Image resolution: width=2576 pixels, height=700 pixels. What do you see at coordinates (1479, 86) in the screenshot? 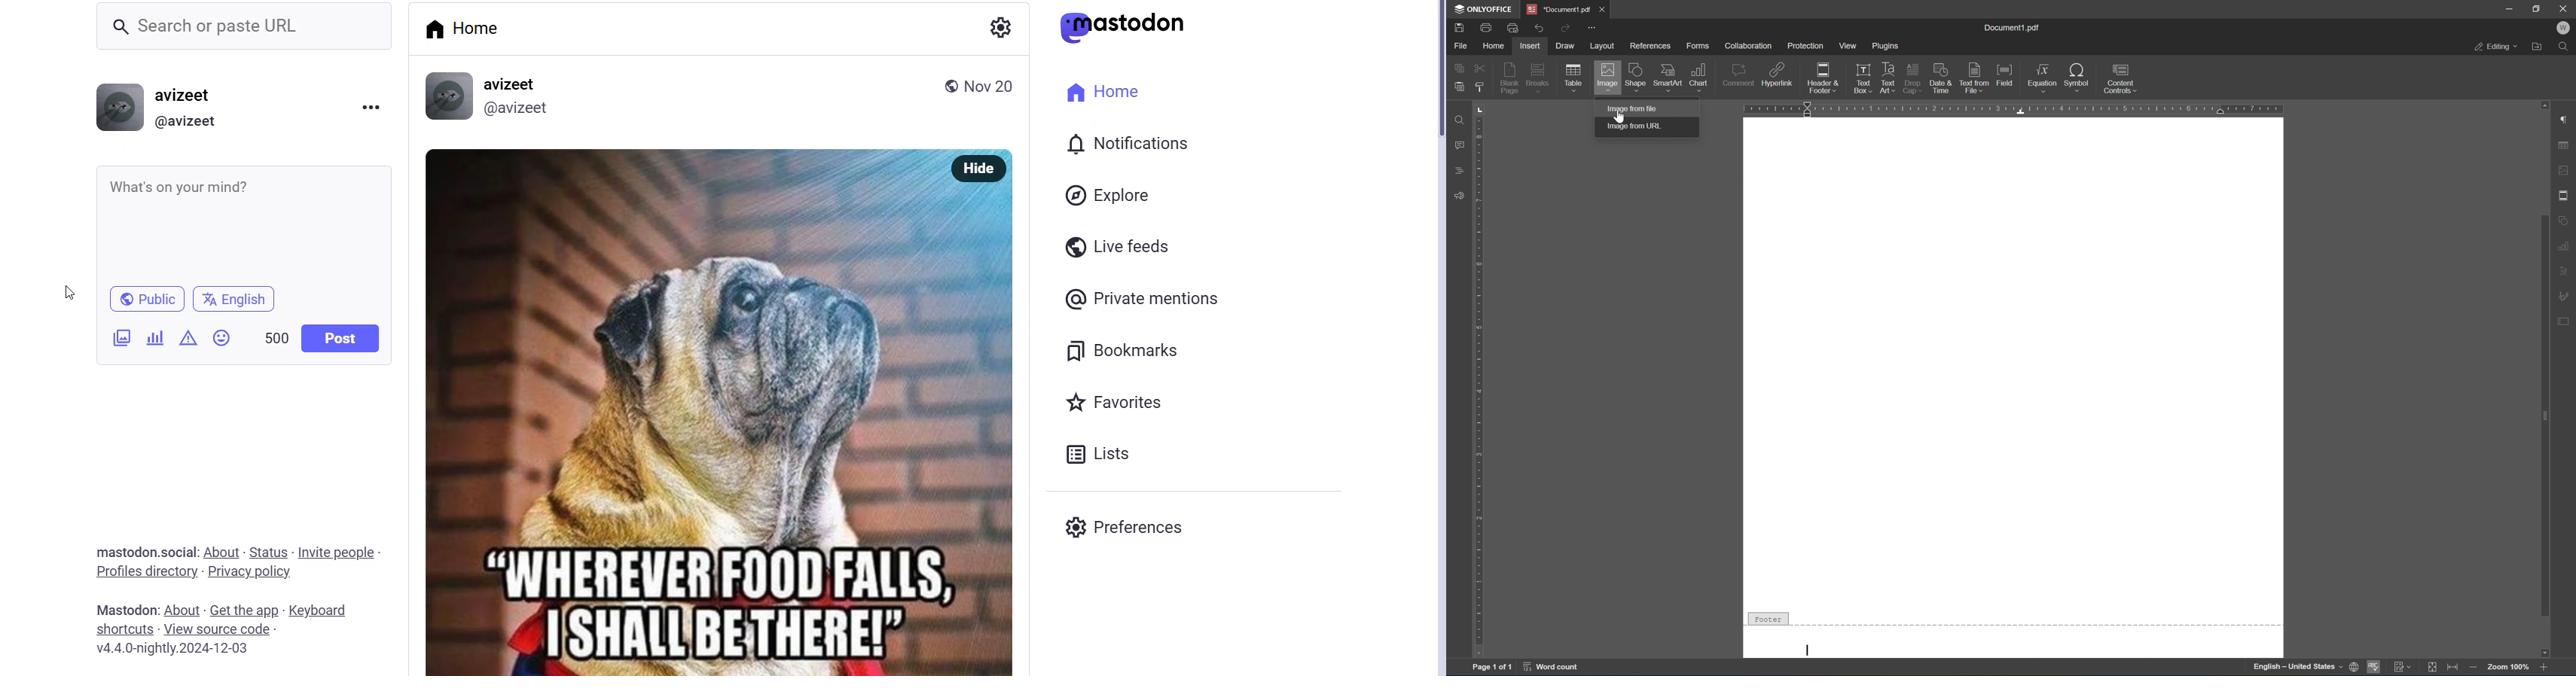
I see `copy style` at bounding box center [1479, 86].